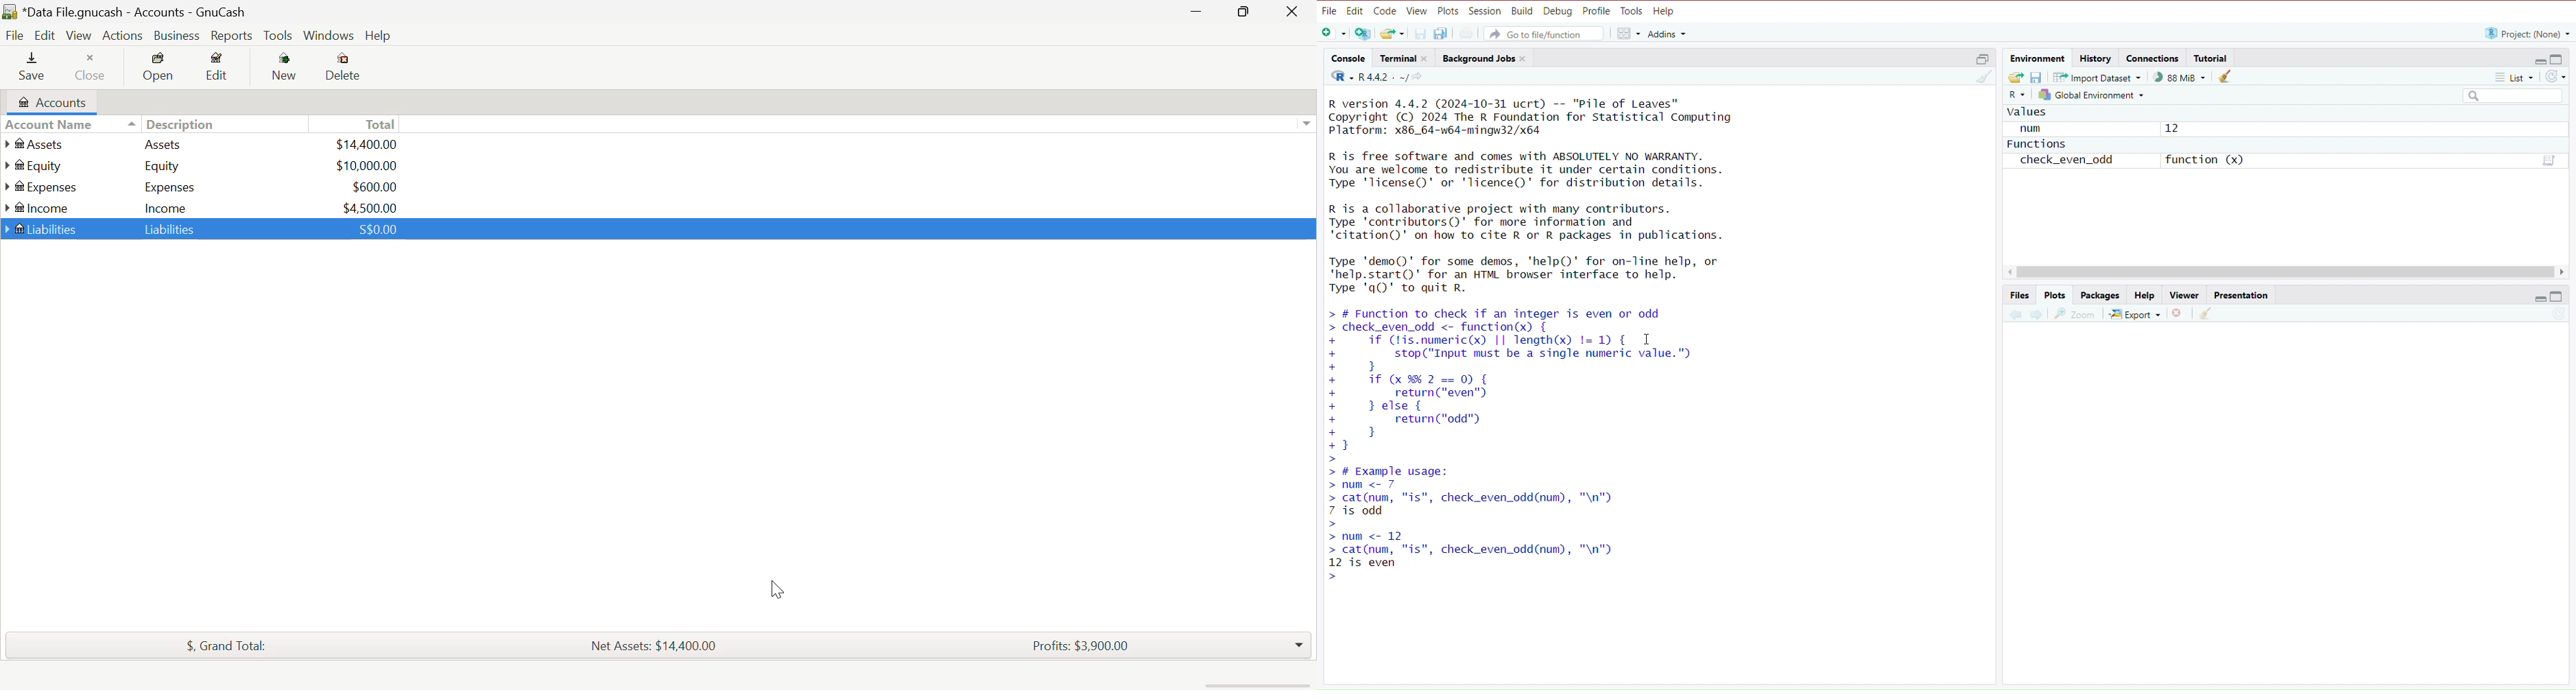  I want to click on terminal, so click(1407, 59).